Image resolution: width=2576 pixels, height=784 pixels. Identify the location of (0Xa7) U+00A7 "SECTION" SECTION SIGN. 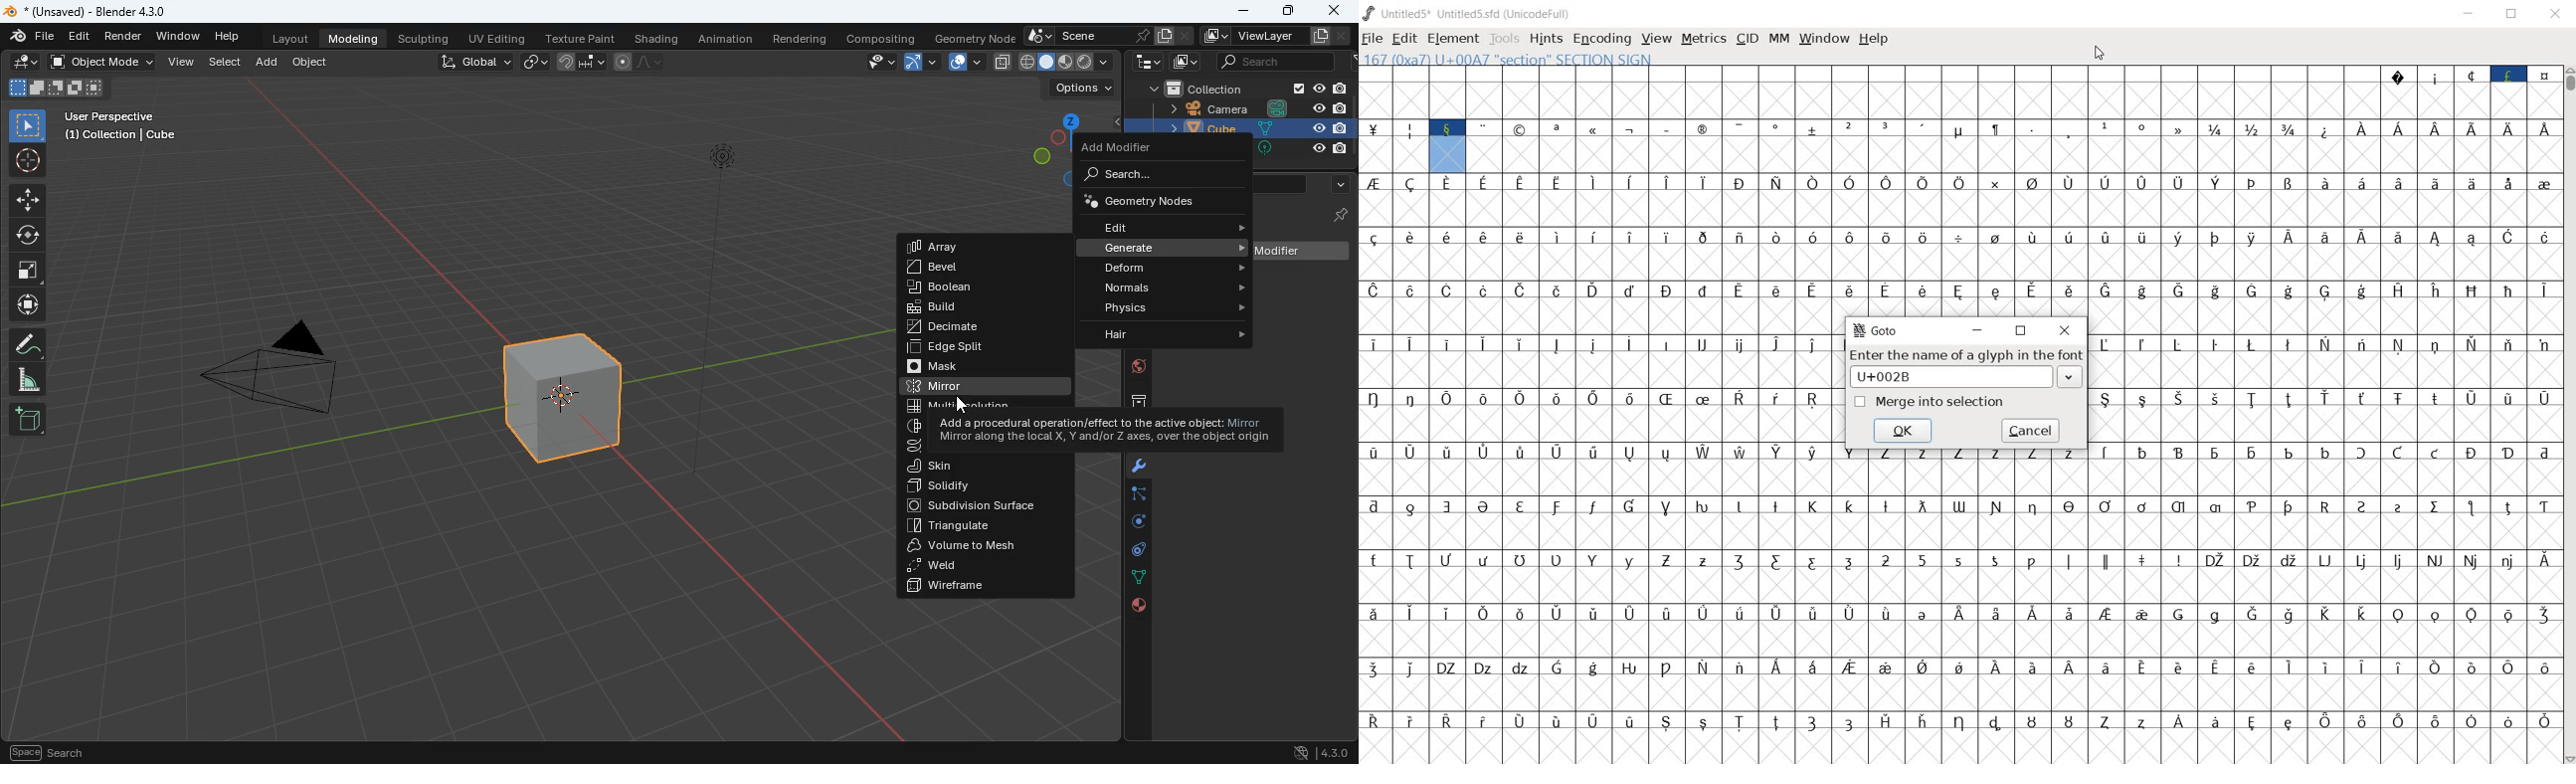
(1508, 60).